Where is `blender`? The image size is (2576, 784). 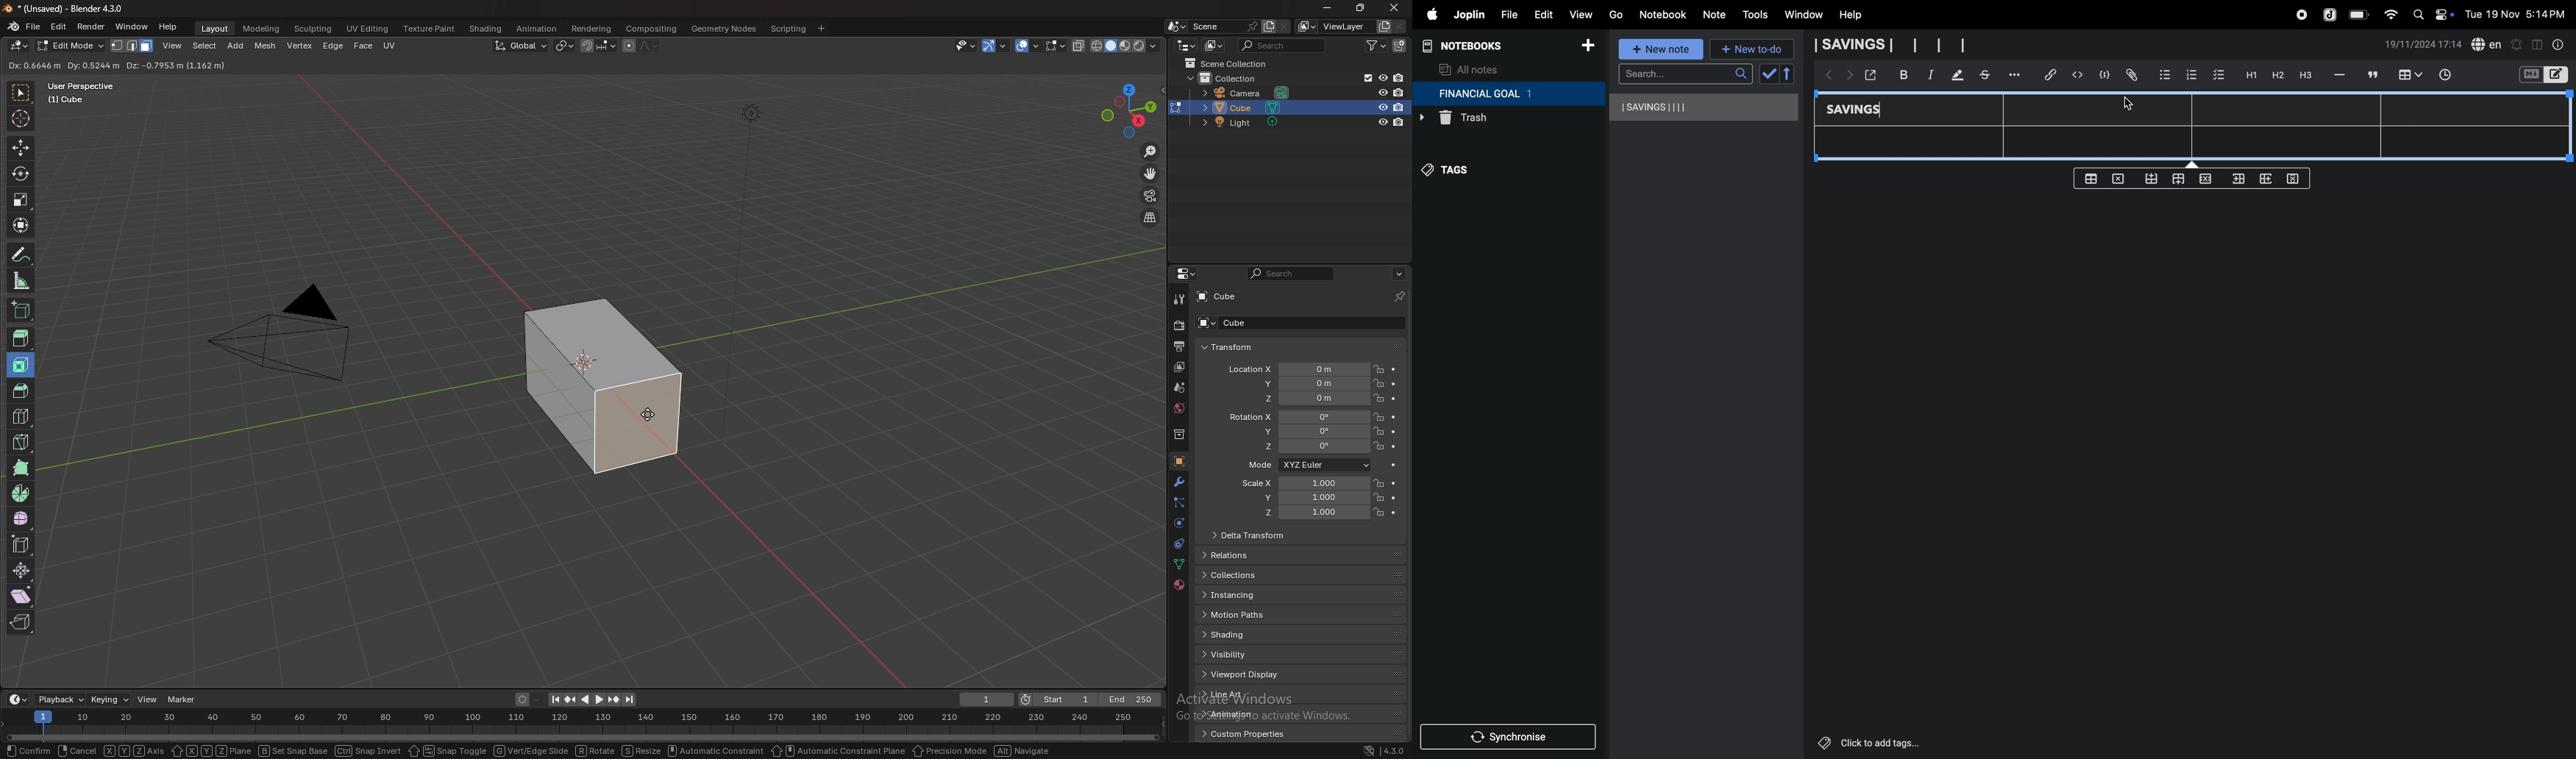 blender is located at coordinates (13, 26).